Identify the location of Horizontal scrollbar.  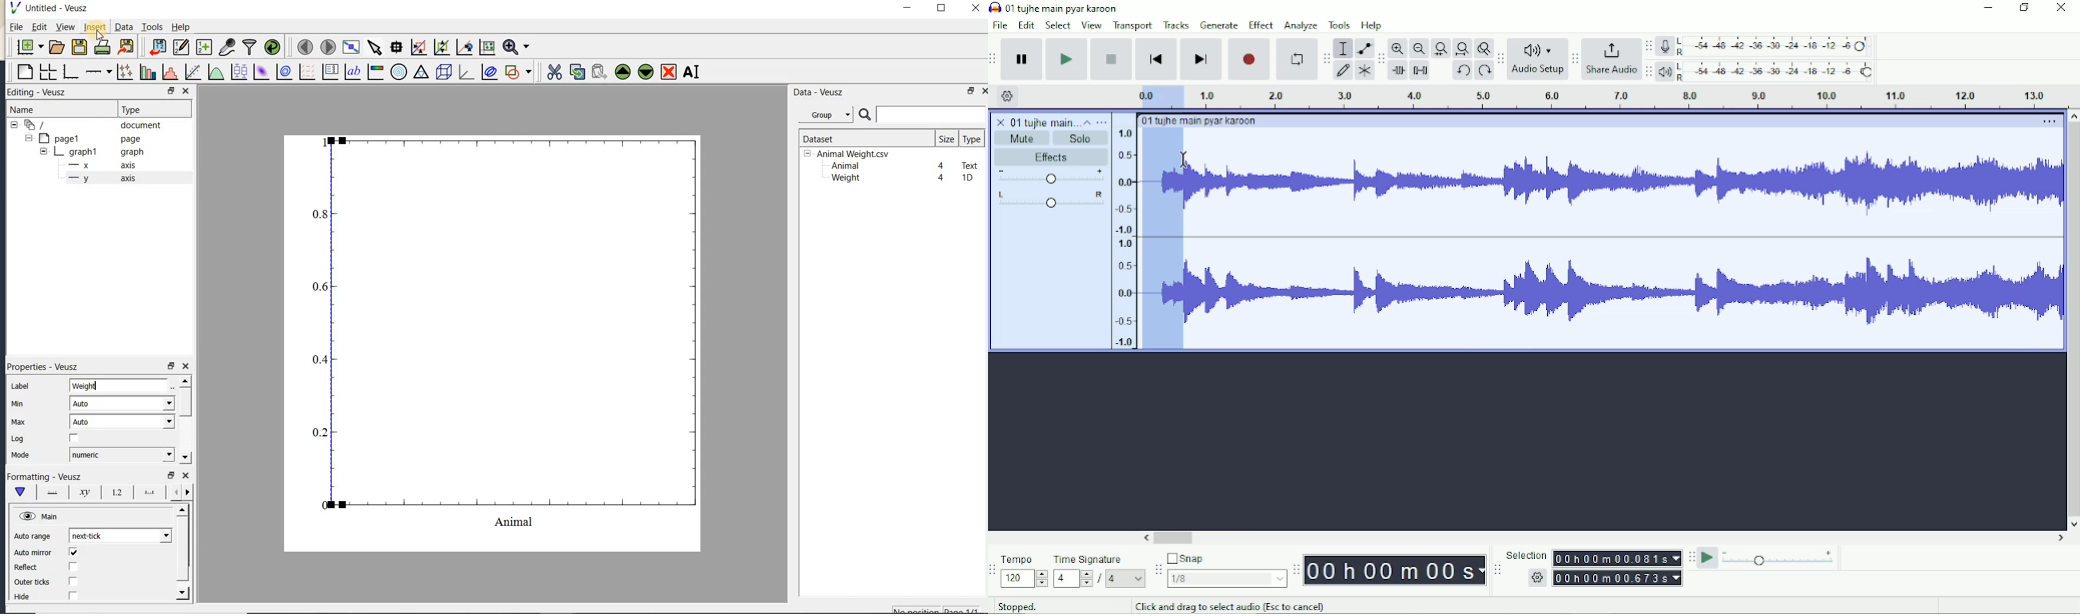
(1605, 539).